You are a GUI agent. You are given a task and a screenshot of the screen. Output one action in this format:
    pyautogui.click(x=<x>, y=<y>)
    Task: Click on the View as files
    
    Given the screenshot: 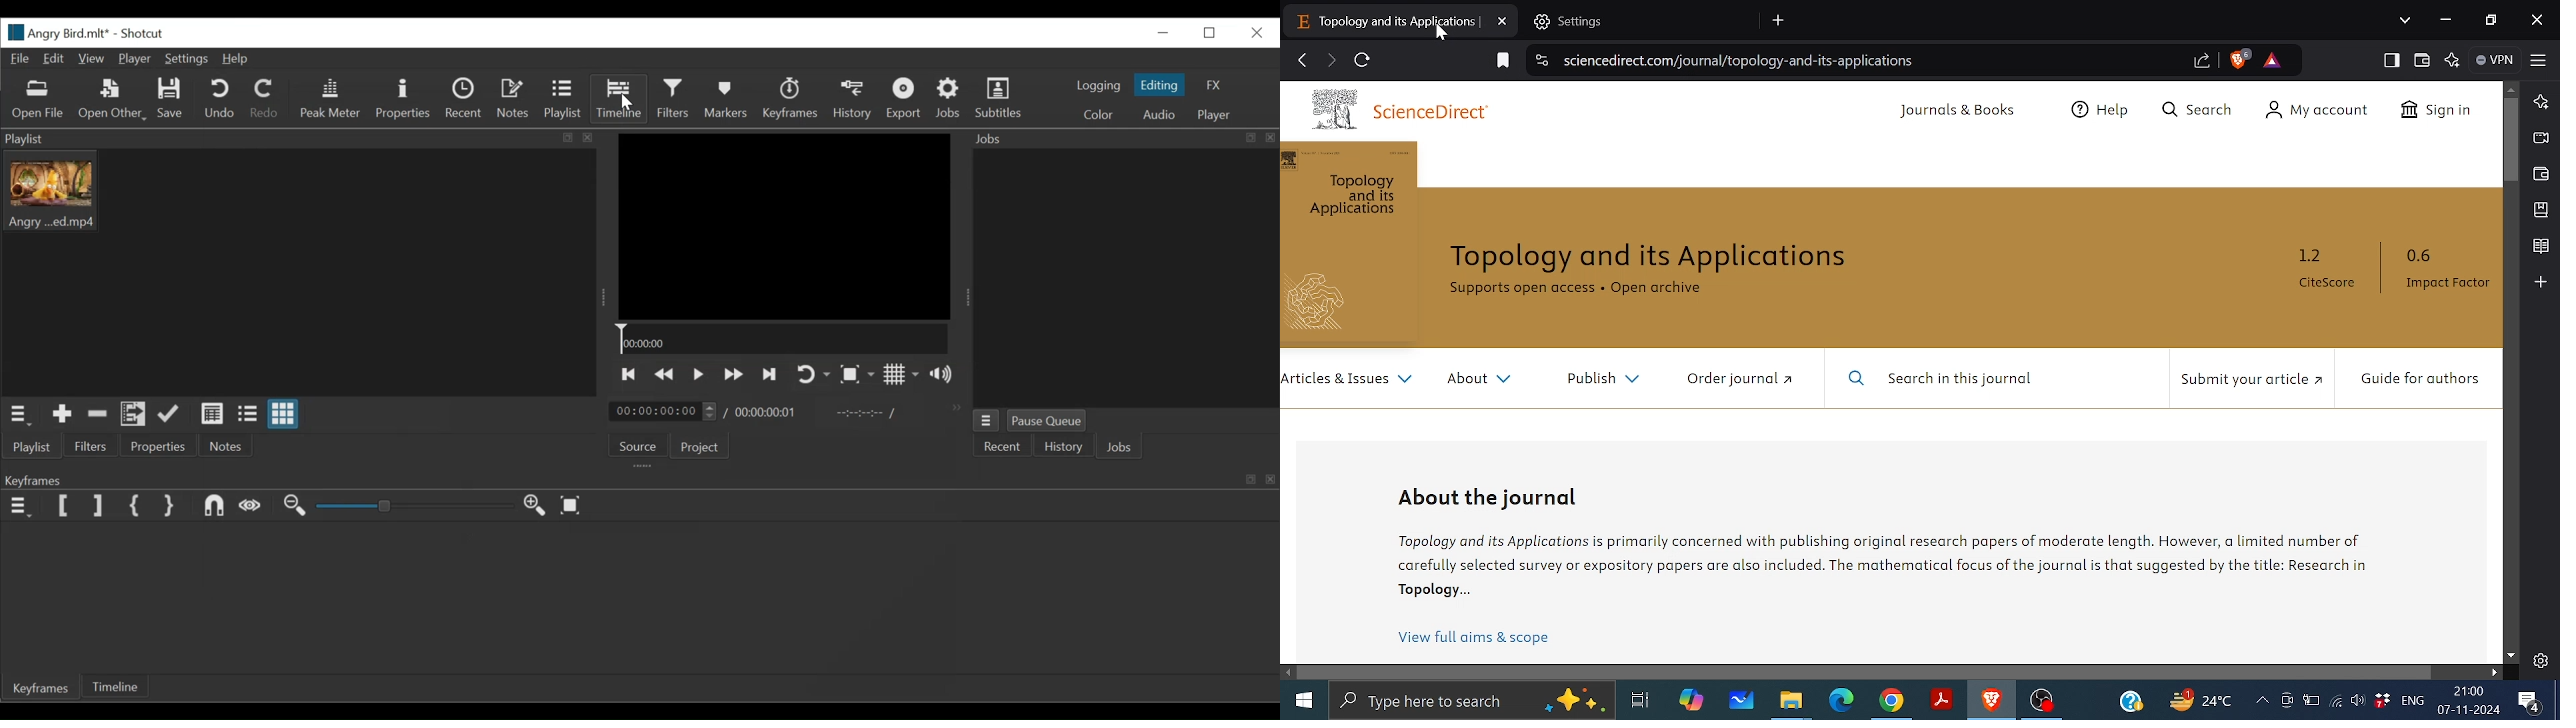 What is the action you would take?
    pyautogui.click(x=249, y=413)
    